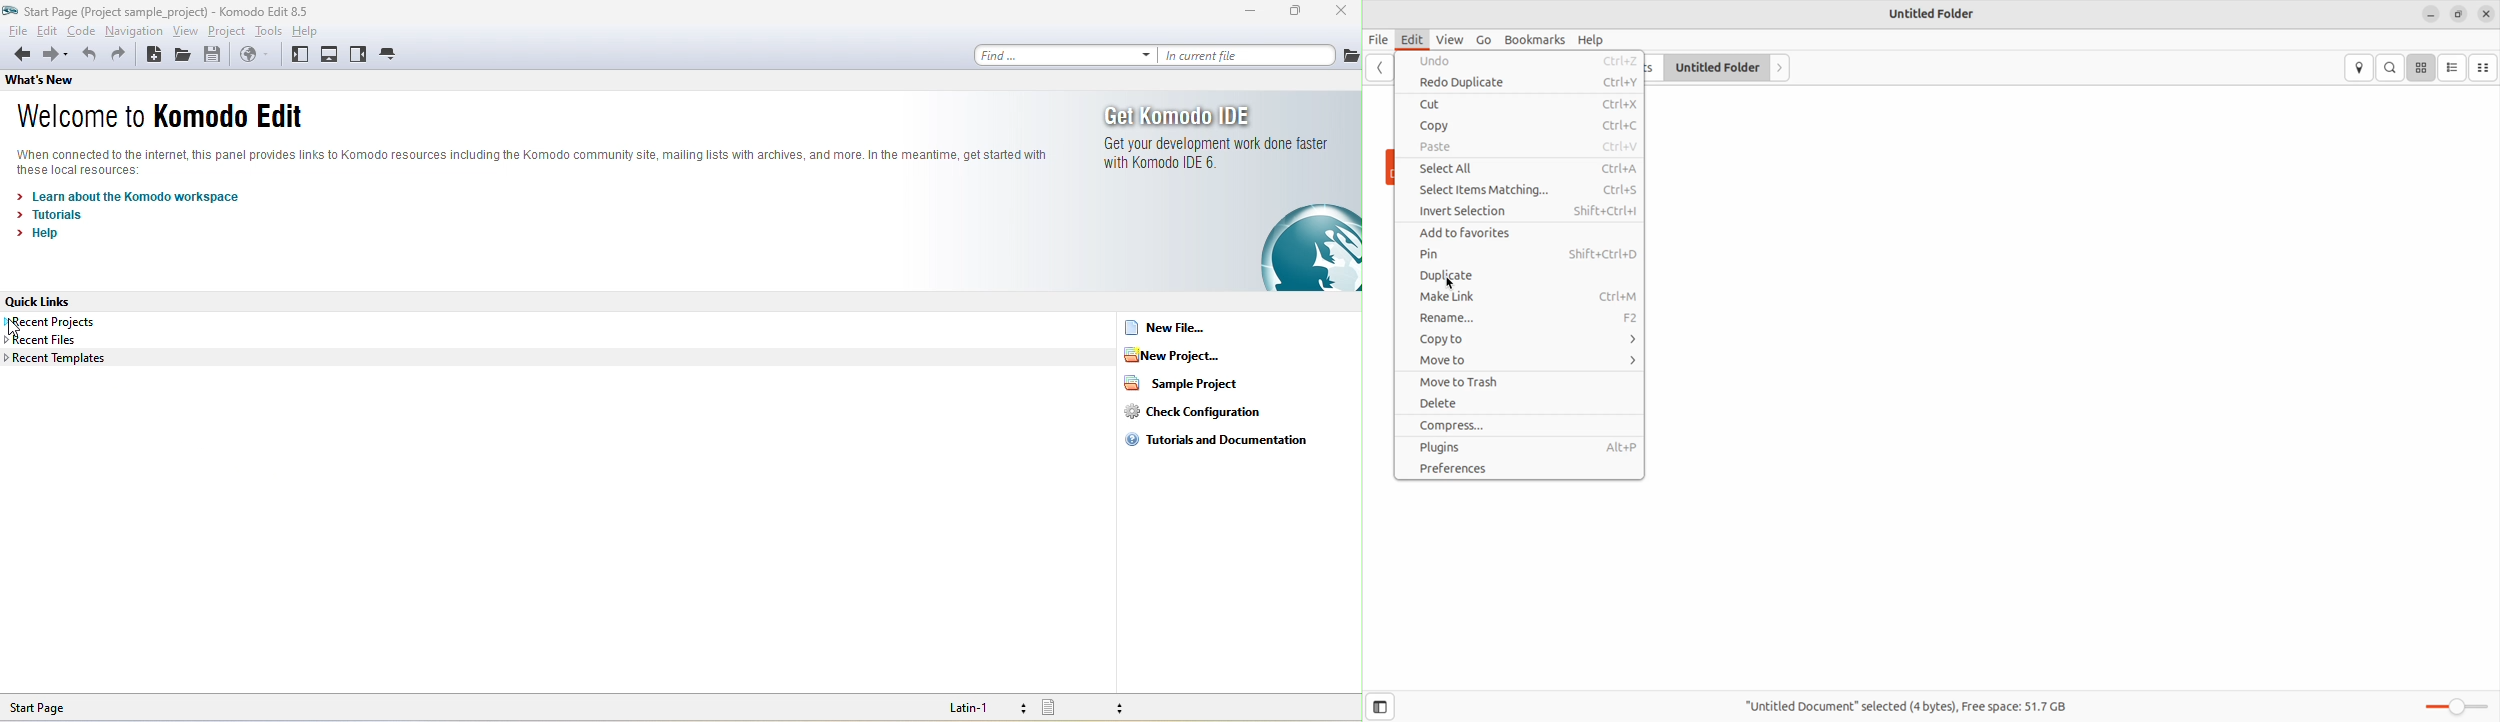 The width and height of the screenshot is (2520, 728). I want to click on get komodo ide , so click(1232, 194).